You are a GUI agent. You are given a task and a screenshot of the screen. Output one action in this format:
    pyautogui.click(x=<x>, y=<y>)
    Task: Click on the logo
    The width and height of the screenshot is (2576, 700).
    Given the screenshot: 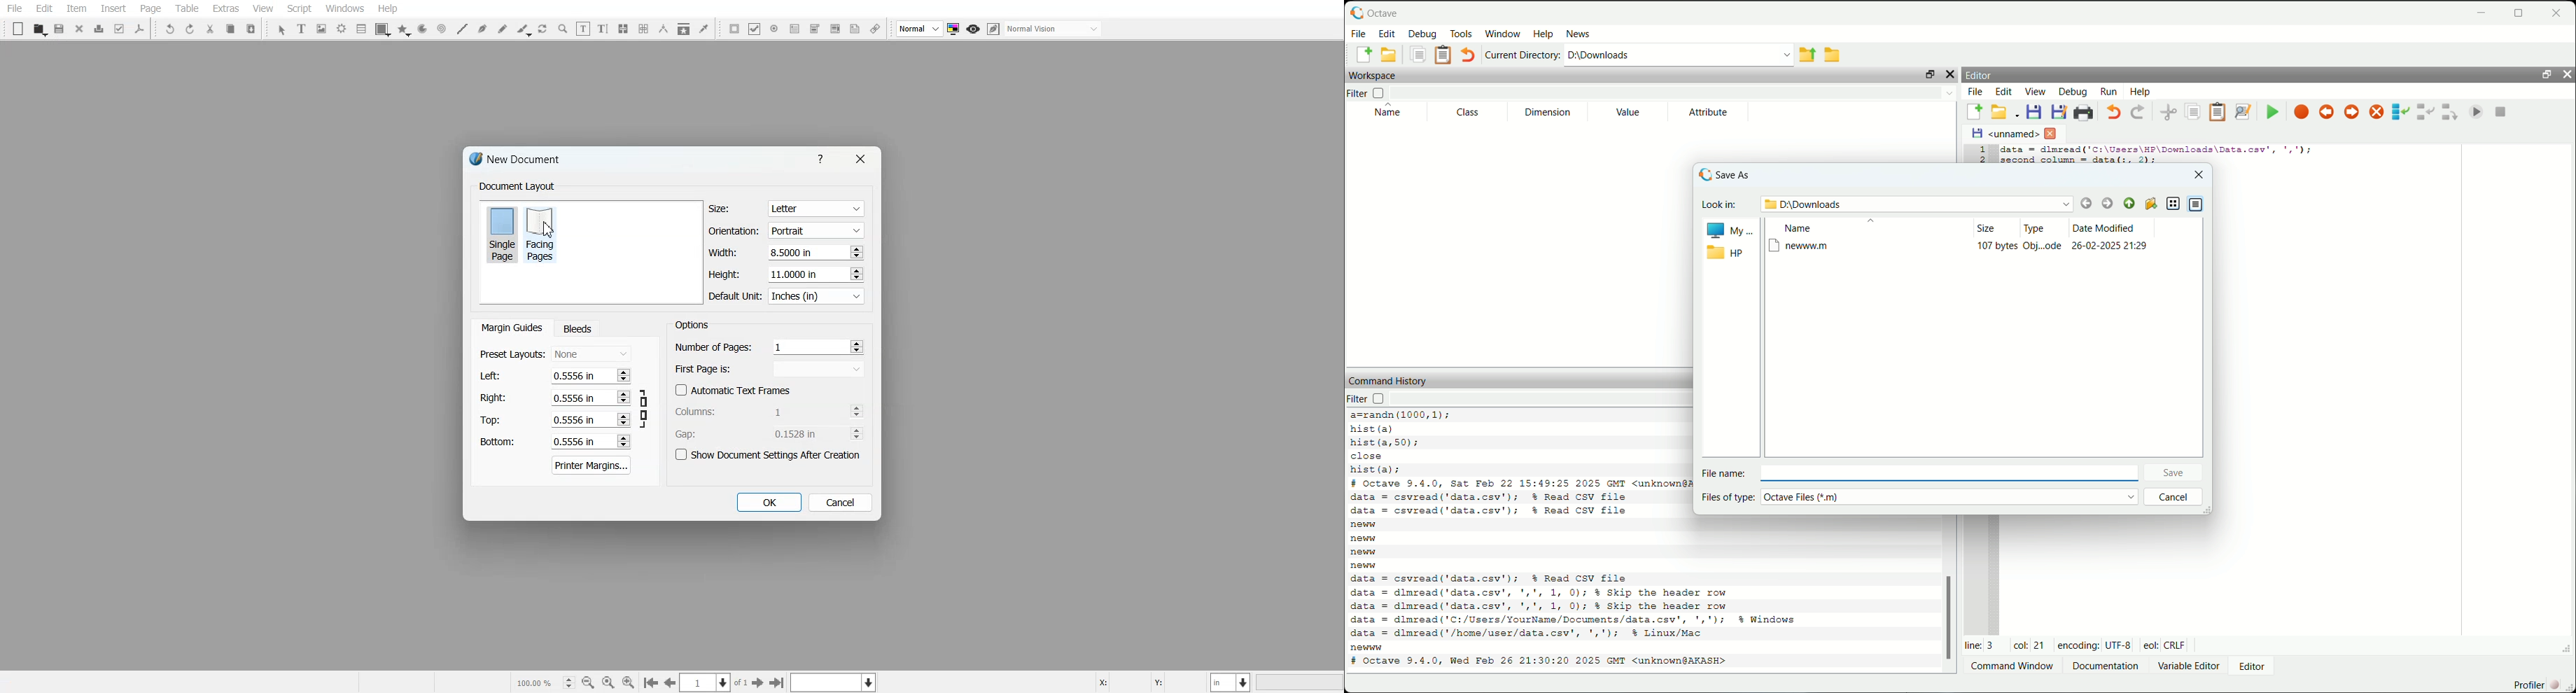 What is the action you would take?
    pyautogui.click(x=1704, y=174)
    